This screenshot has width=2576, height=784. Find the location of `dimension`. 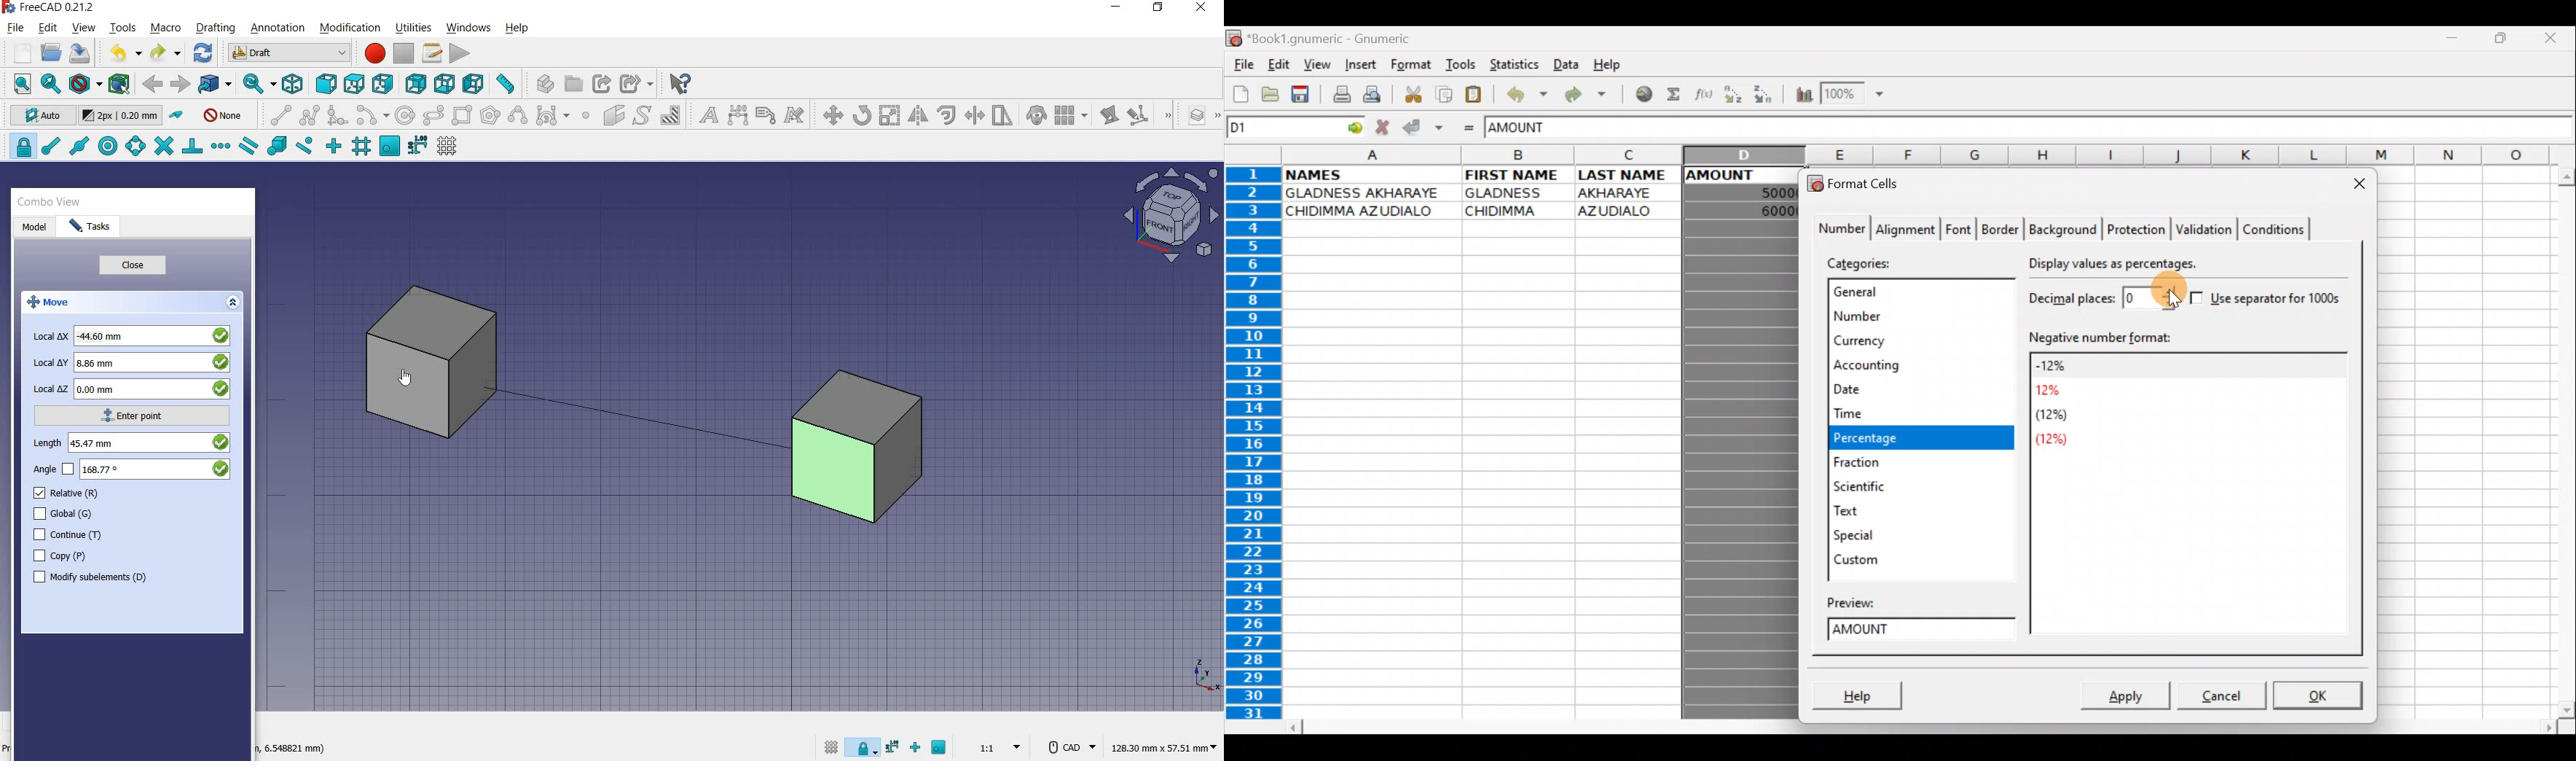

dimension is located at coordinates (739, 115).